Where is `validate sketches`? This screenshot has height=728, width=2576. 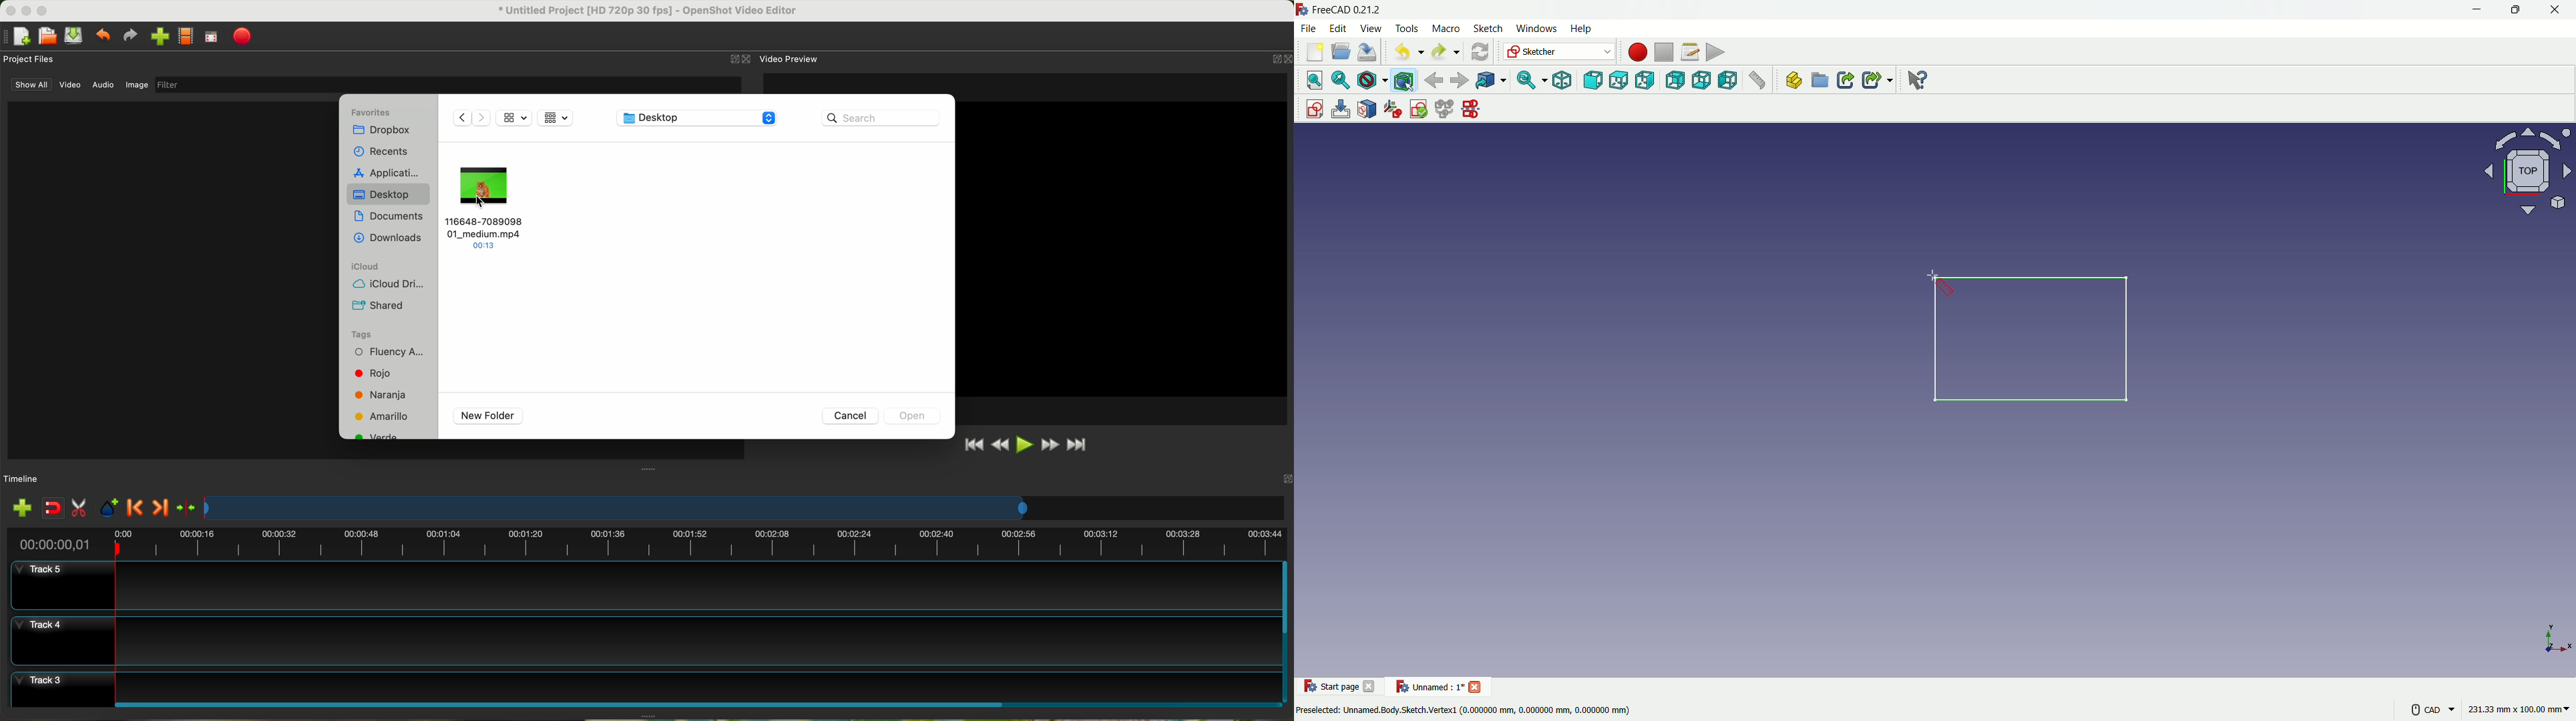
validate sketches is located at coordinates (1420, 109).